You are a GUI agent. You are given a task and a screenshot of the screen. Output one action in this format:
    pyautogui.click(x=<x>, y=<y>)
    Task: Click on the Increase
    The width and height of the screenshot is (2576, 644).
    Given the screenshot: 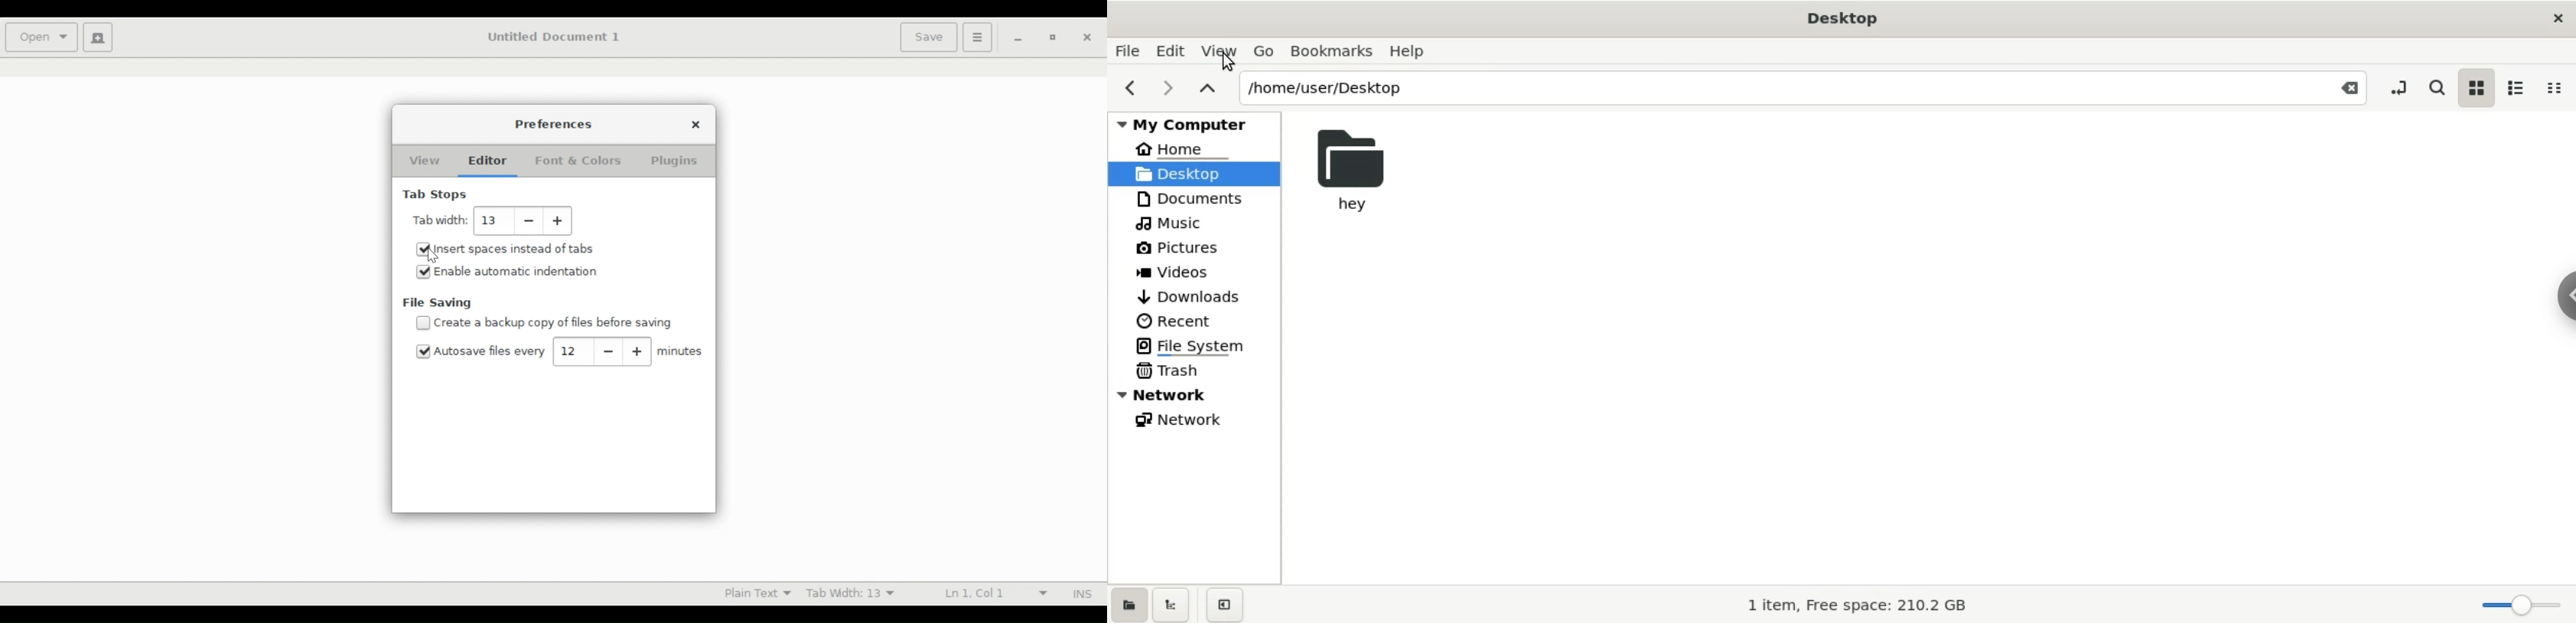 What is the action you would take?
    pyautogui.click(x=560, y=221)
    